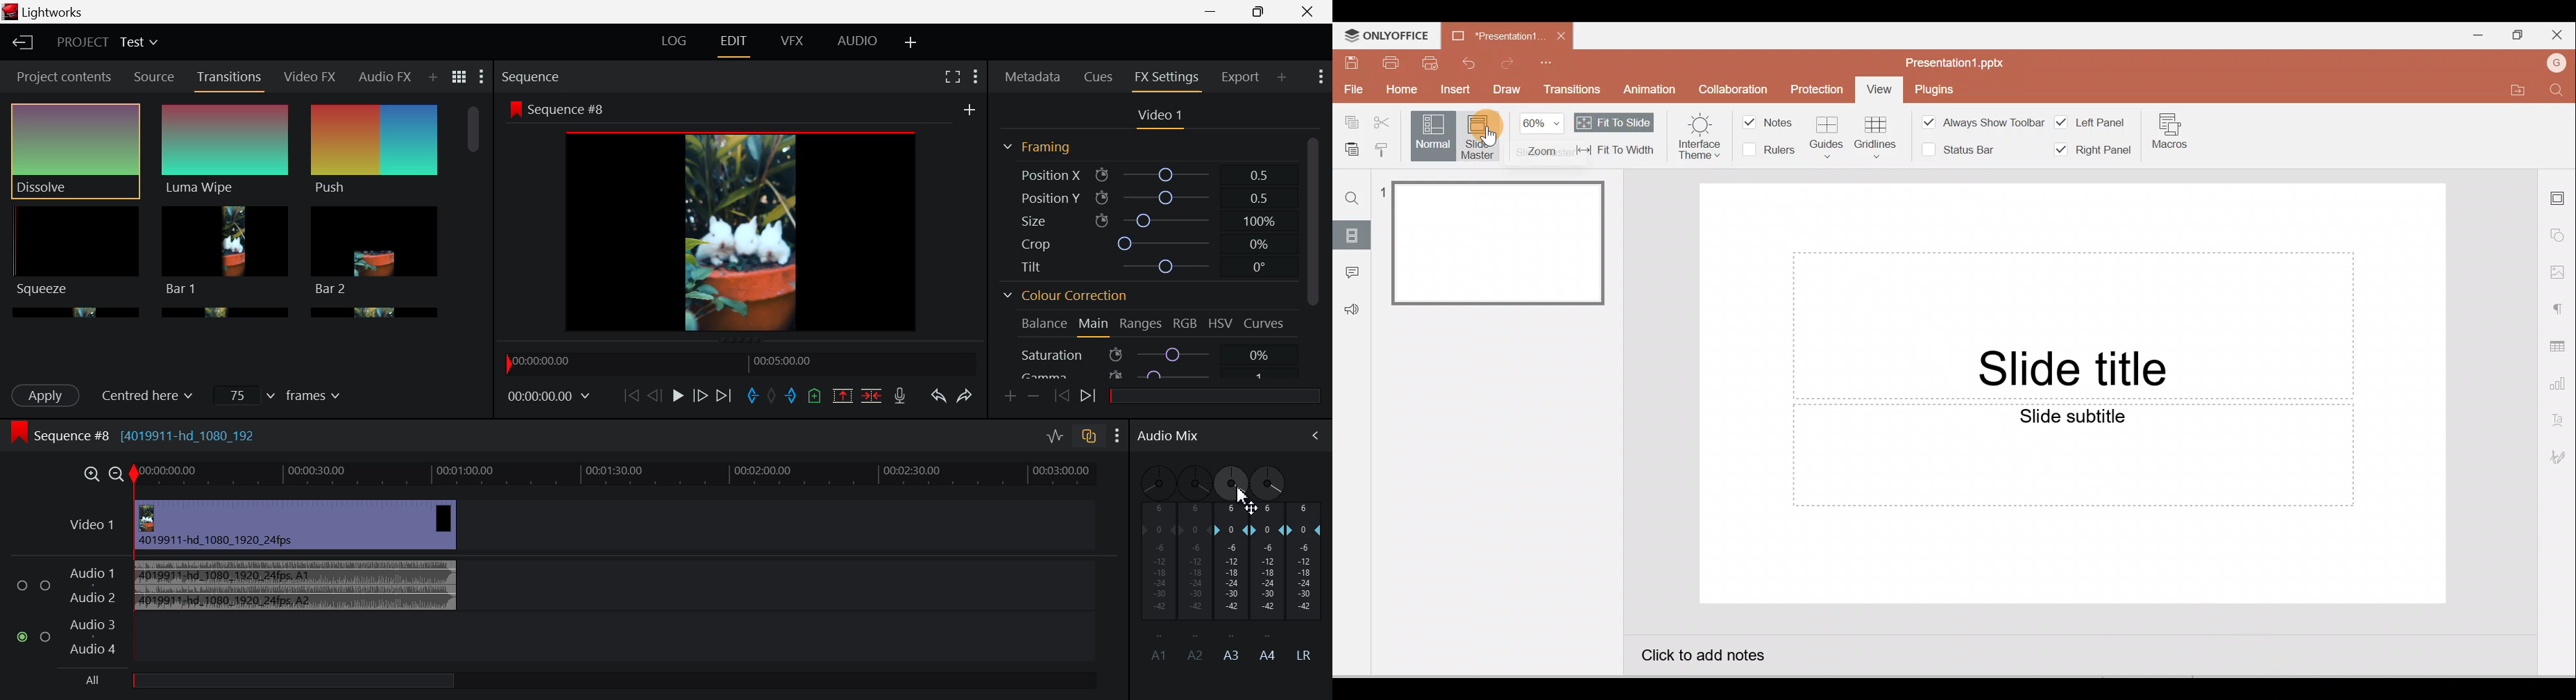 This screenshot has height=700, width=2576. What do you see at coordinates (1349, 121) in the screenshot?
I see `Copy` at bounding box center [1349, 121].